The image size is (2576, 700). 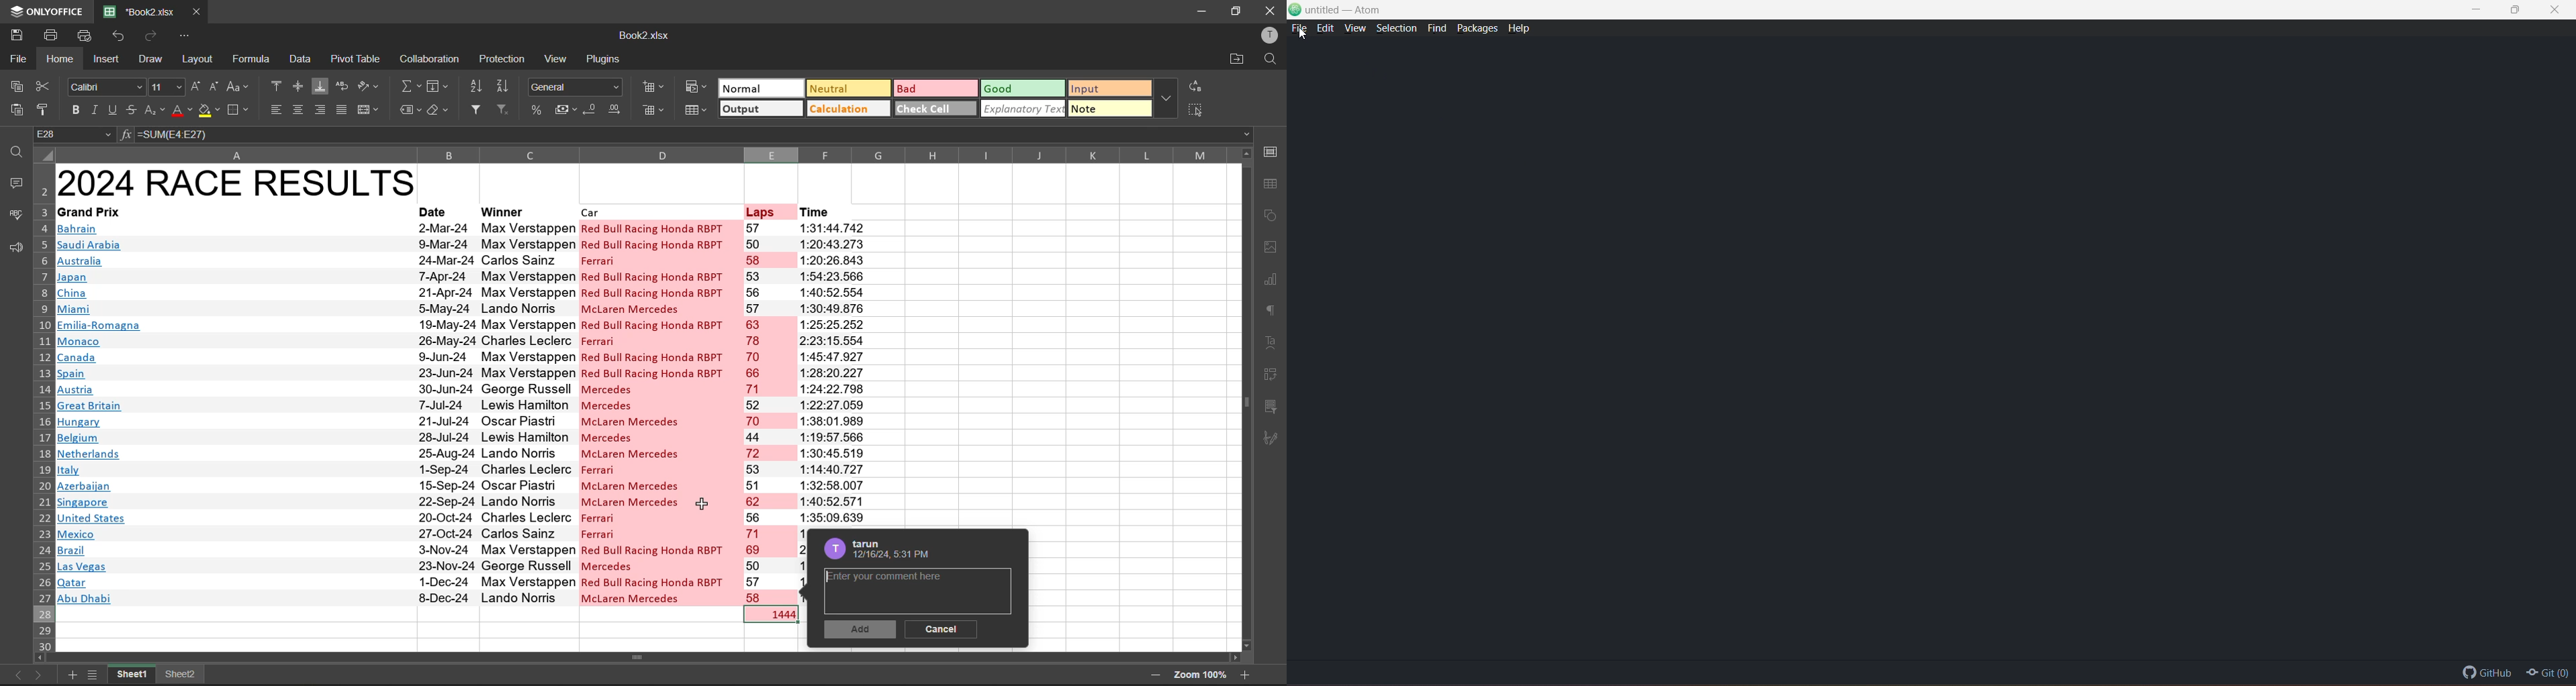 I want to click on next, so click(x=40, y=674).